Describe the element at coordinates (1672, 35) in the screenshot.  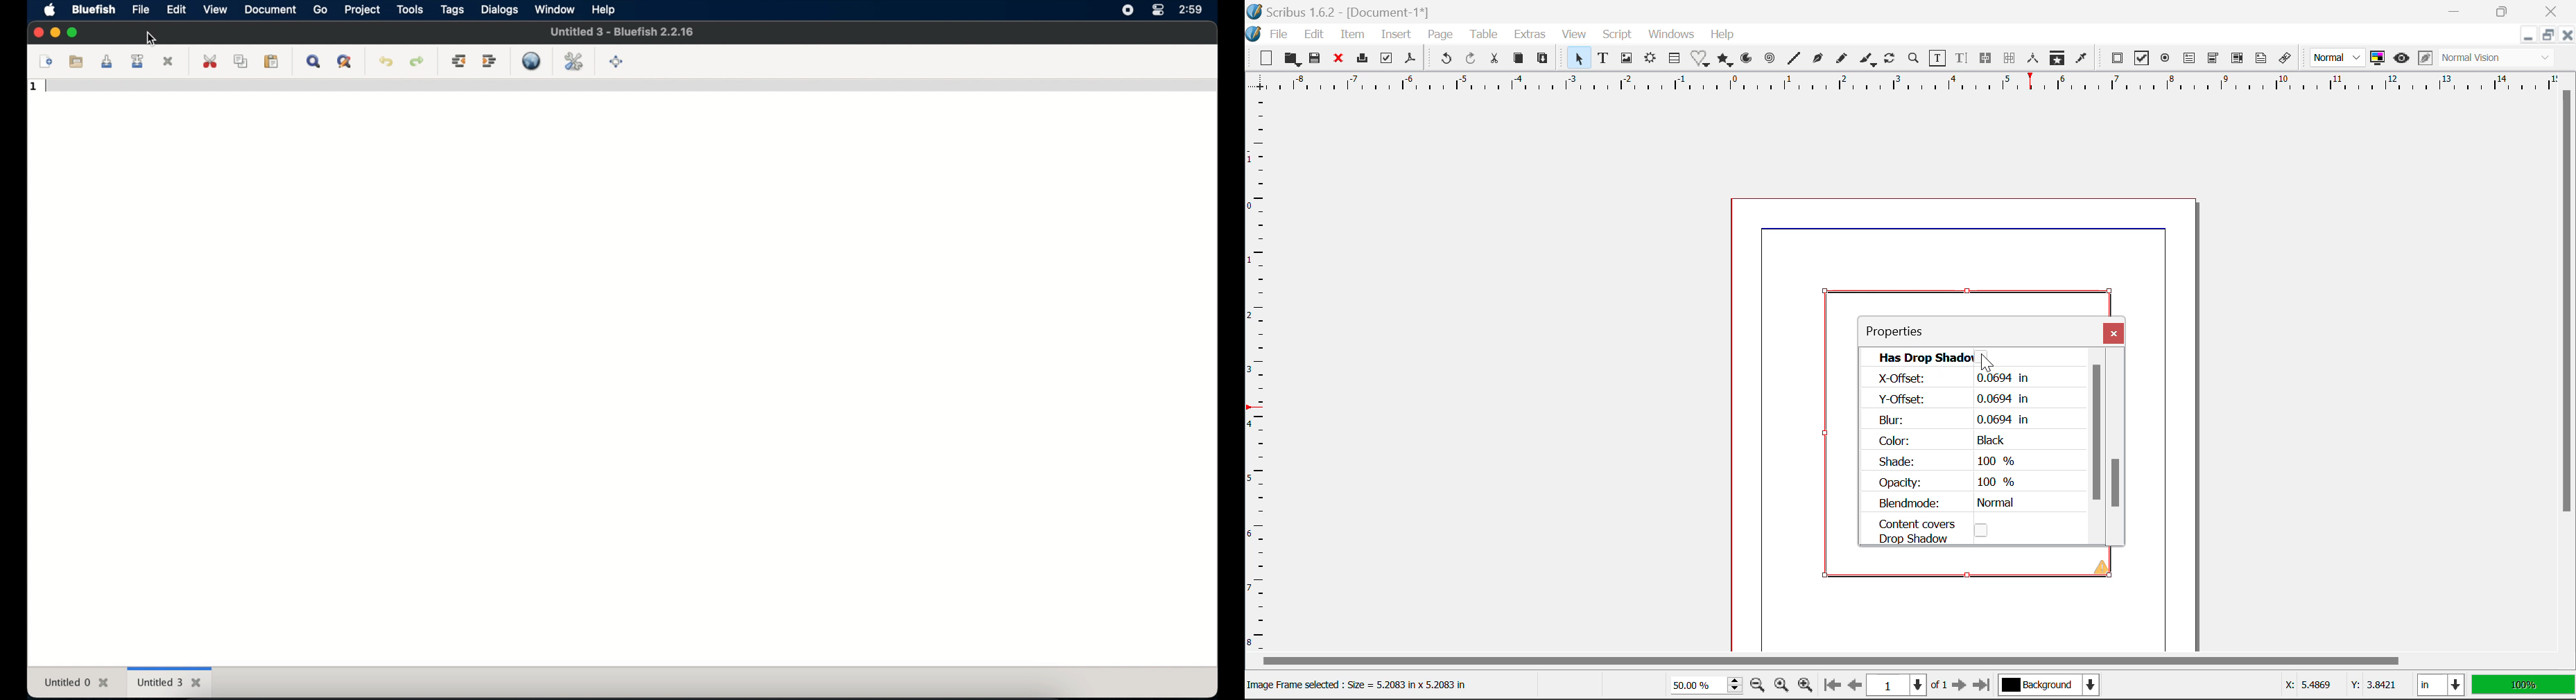
I see `Windows` at that location.